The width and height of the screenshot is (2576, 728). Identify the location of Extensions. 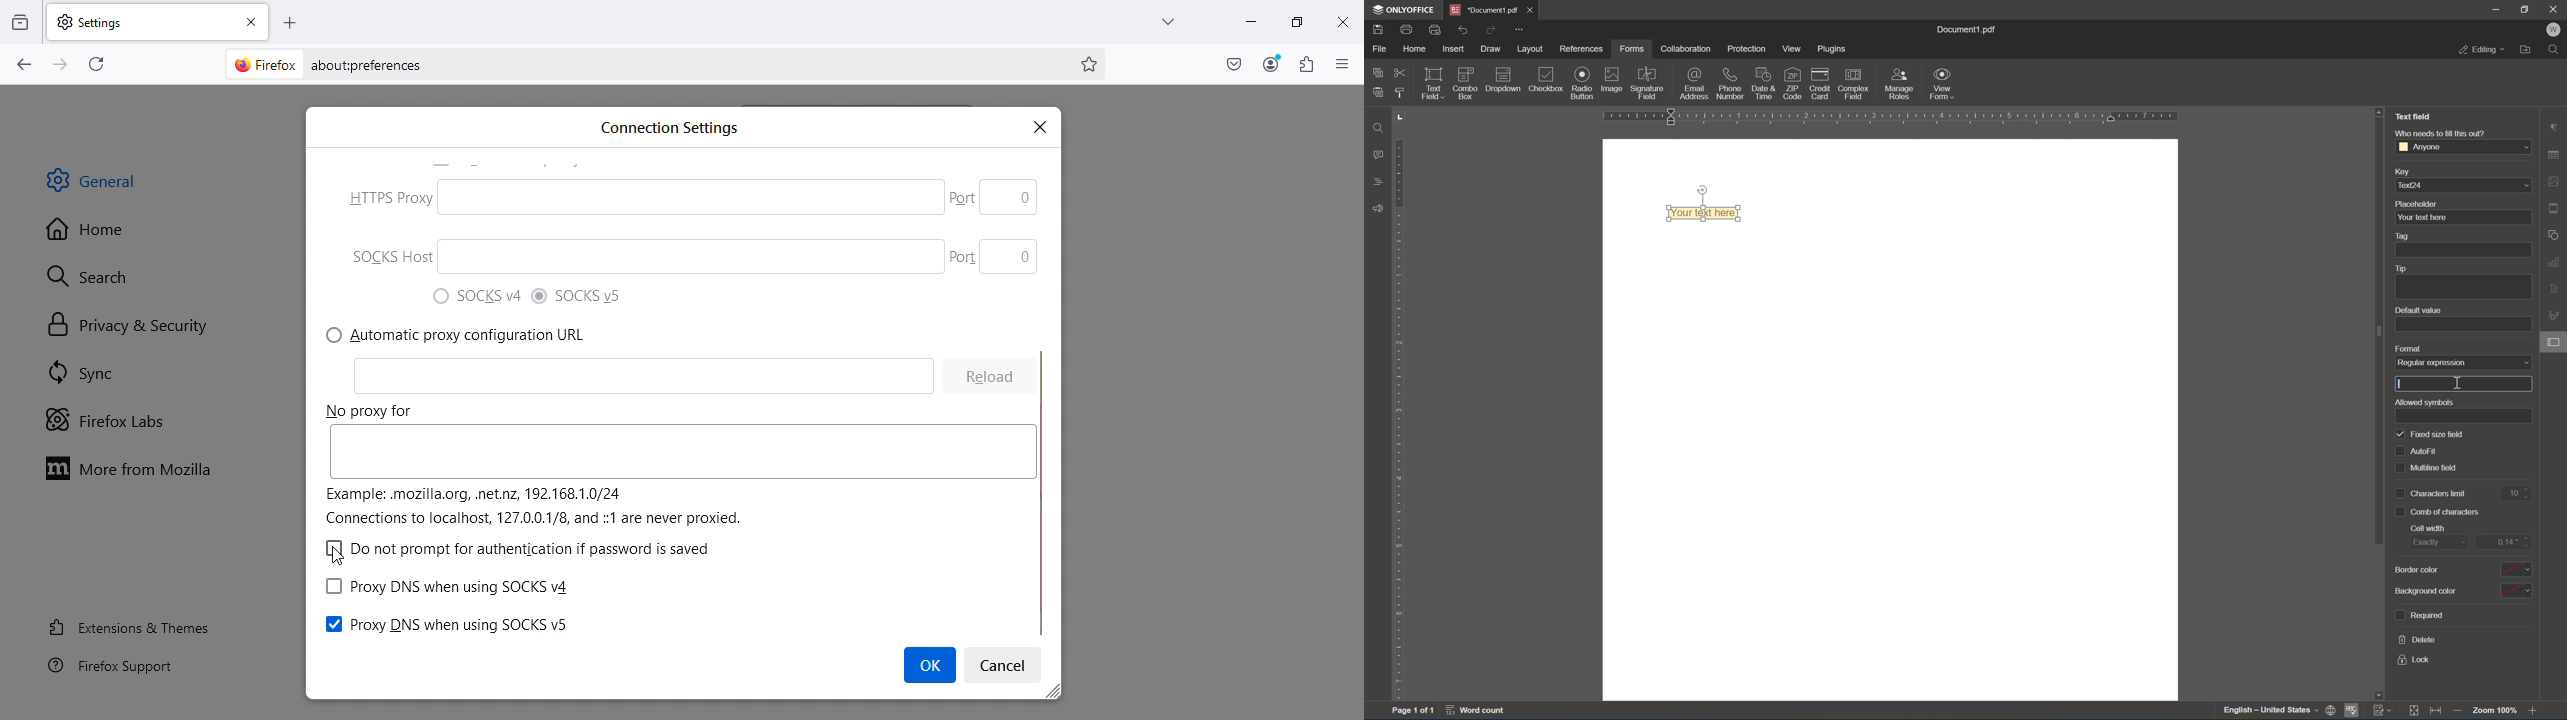
(1307, 64).